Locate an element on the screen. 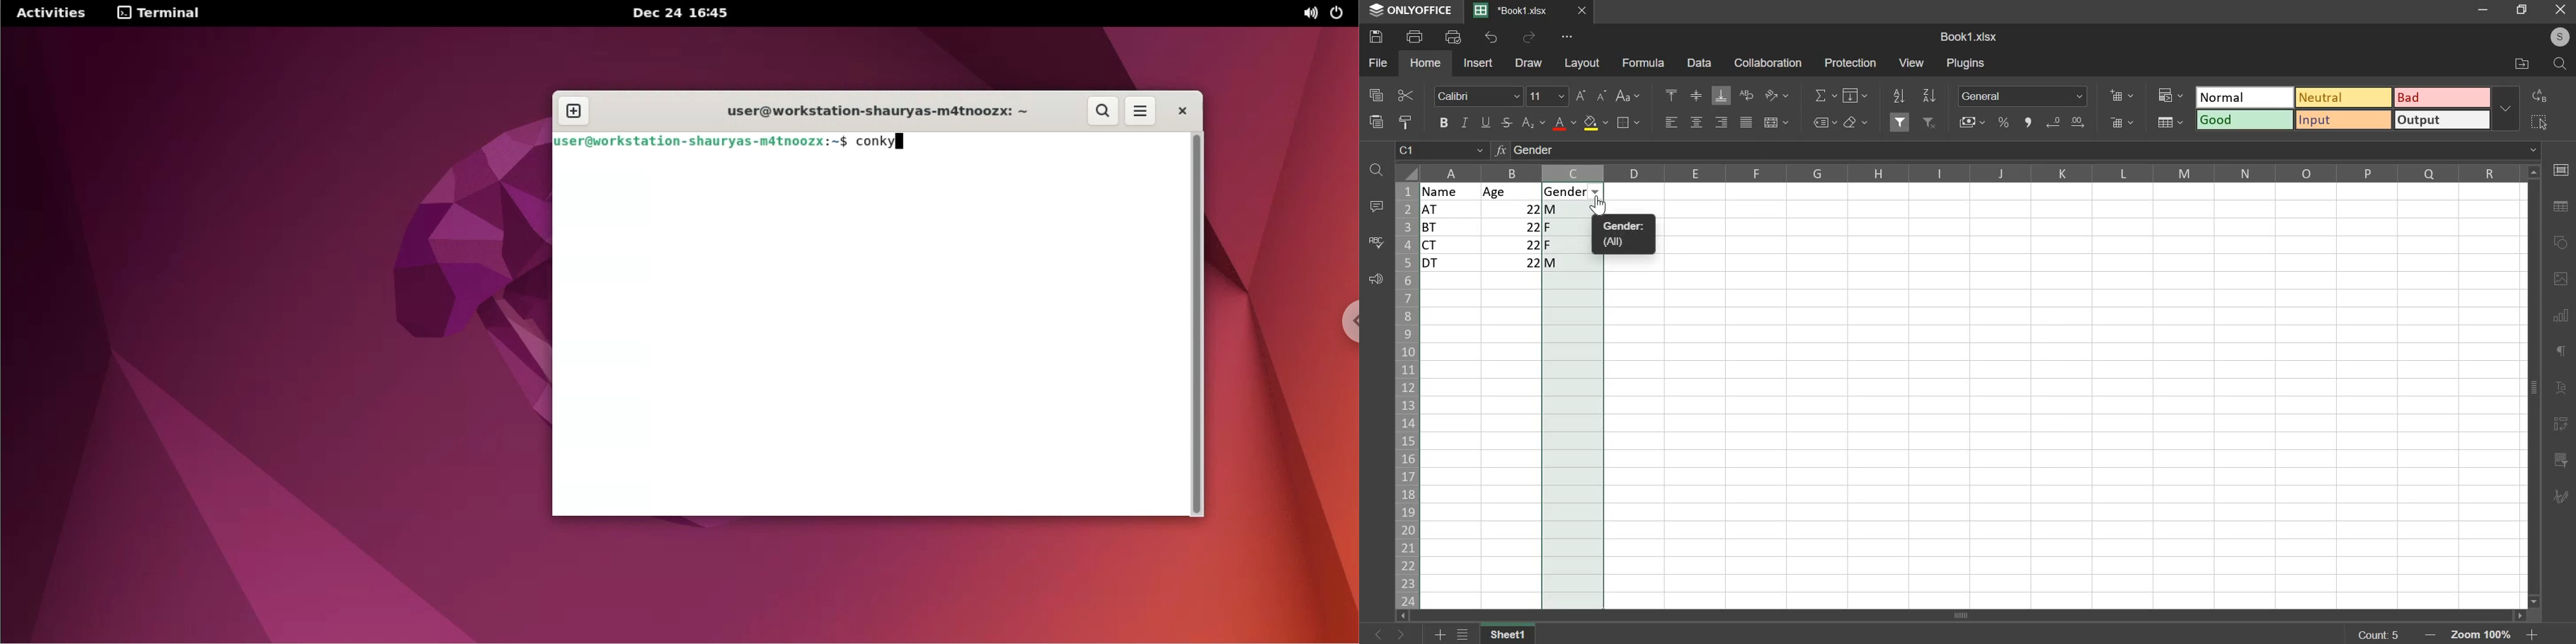 The width and height of the screenshot is (2576, 644). change case is located at coordinates (1630, 95).